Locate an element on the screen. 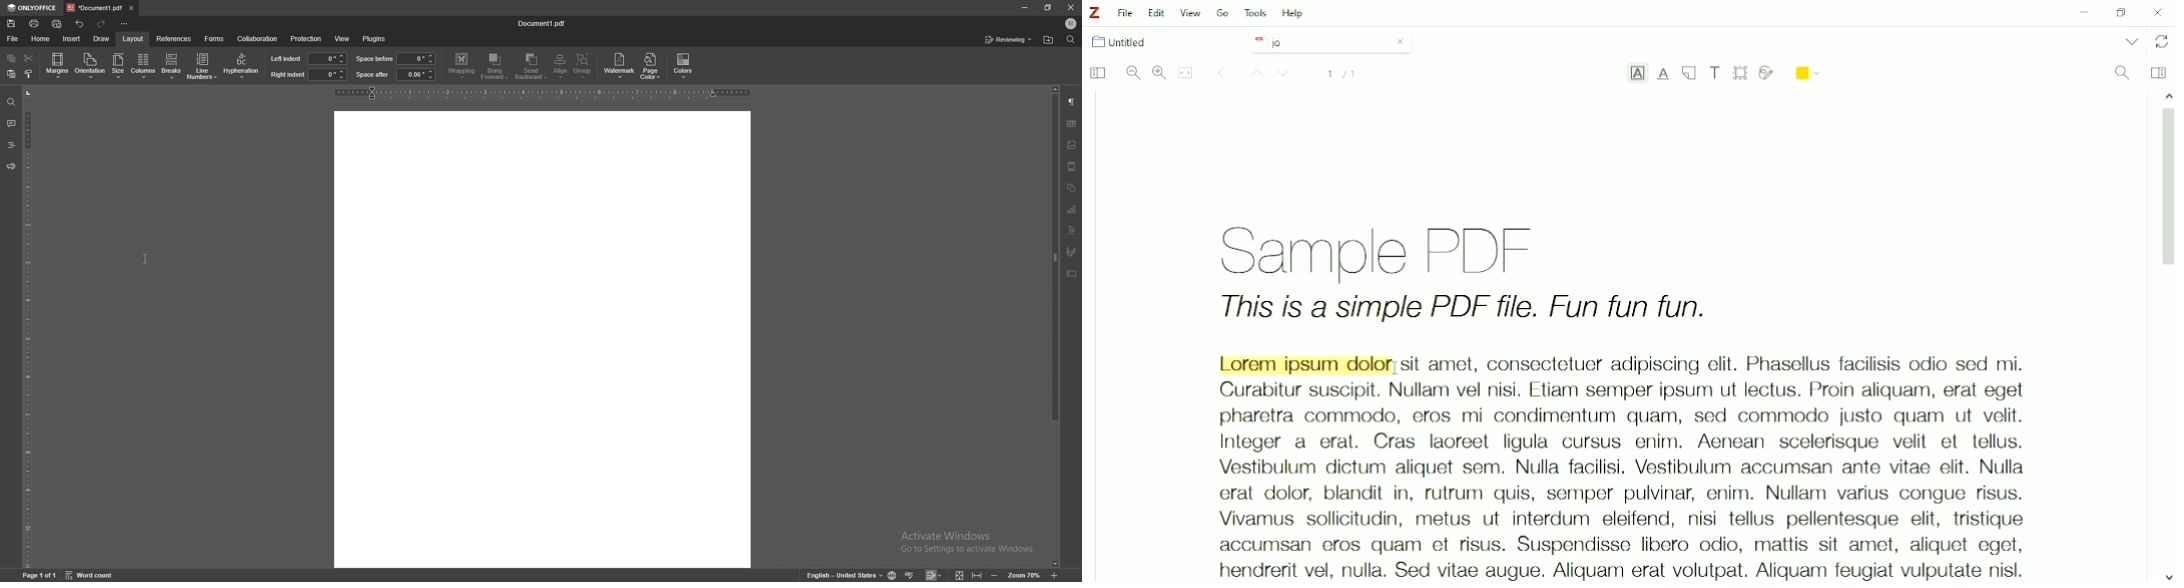 The image size is (2184, 588). Untitled is located at coordinates (1128, 42).